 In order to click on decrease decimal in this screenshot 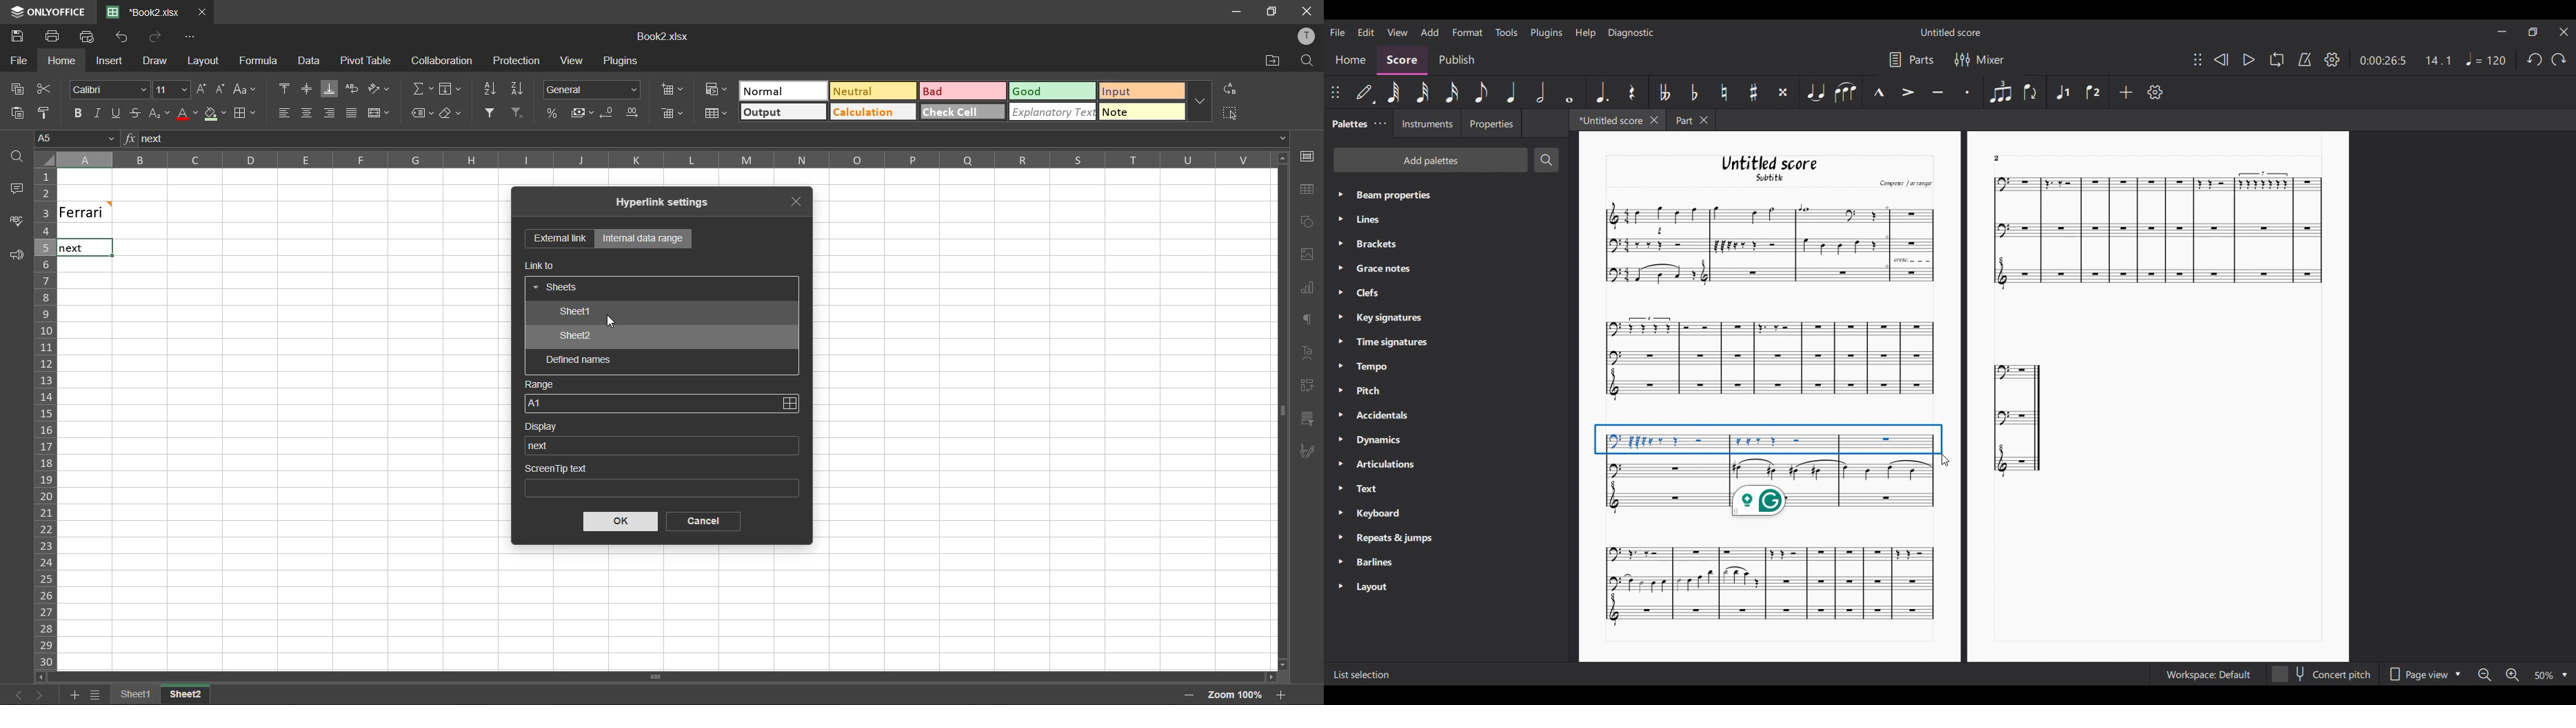, I will do `click(610, 113)`.